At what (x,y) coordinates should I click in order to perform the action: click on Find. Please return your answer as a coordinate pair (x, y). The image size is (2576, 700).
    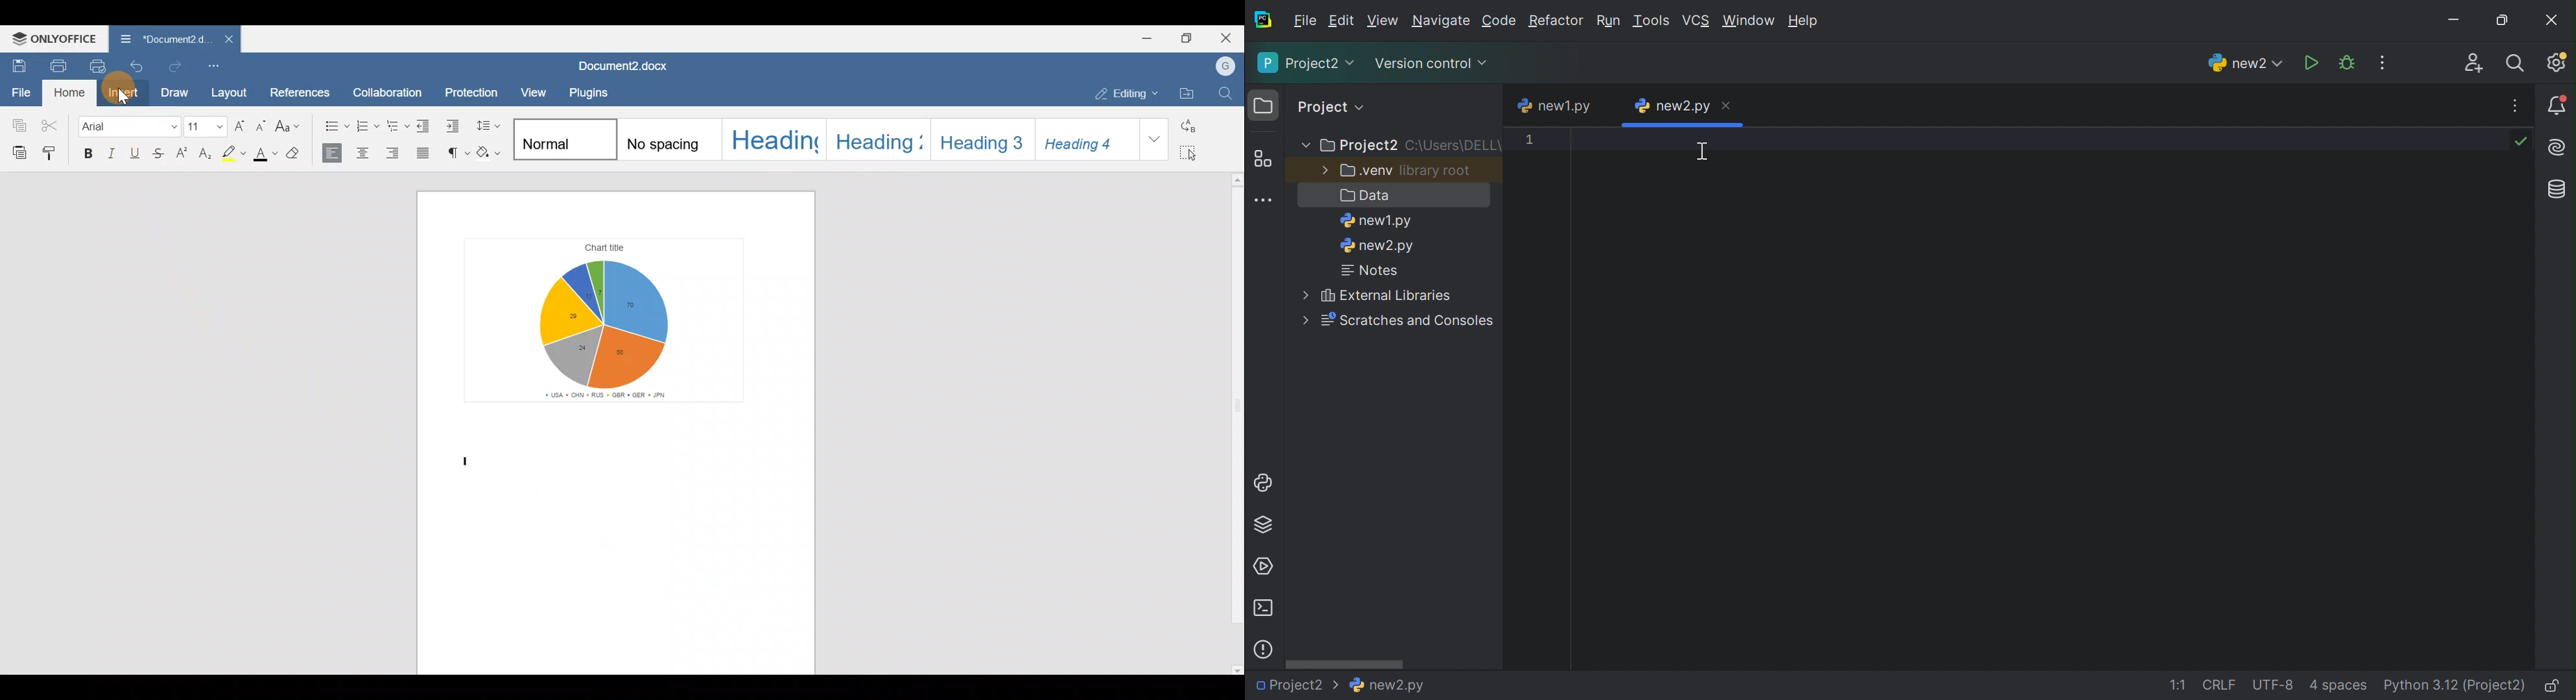
    Looking at the image, I should click on (1227, 95).